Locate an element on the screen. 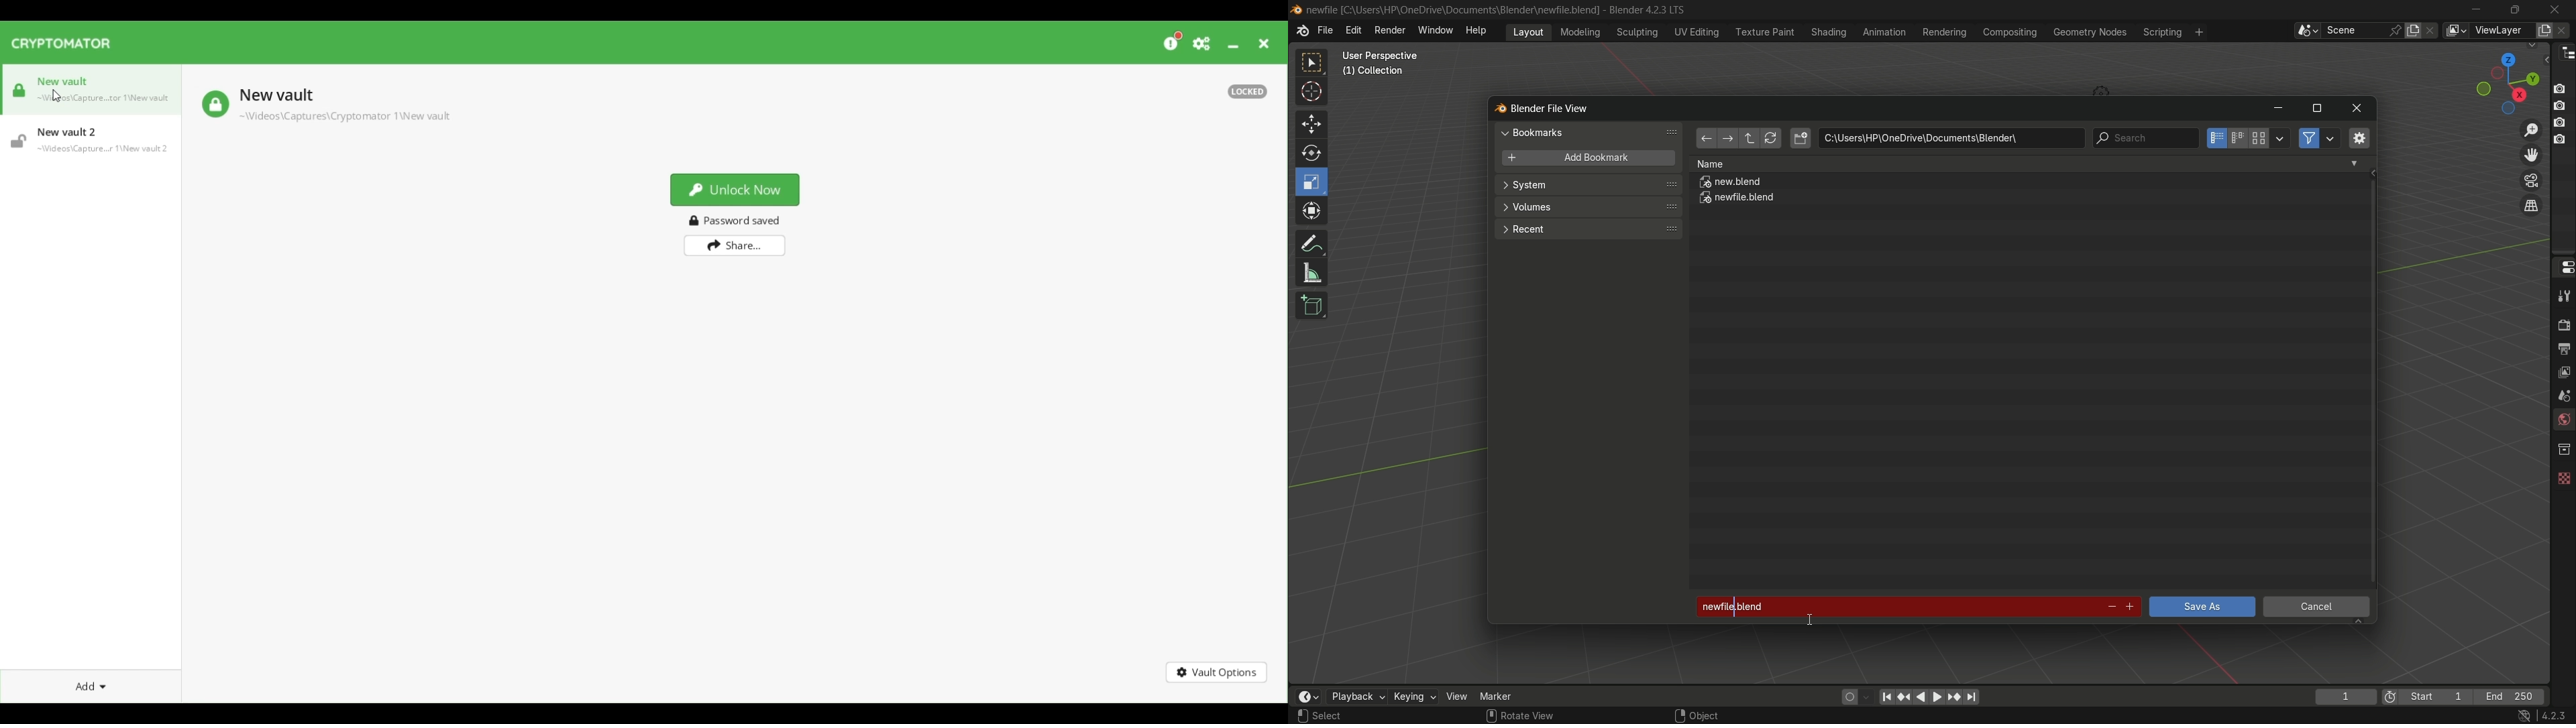  texture is located at coordinates (2563, 475).